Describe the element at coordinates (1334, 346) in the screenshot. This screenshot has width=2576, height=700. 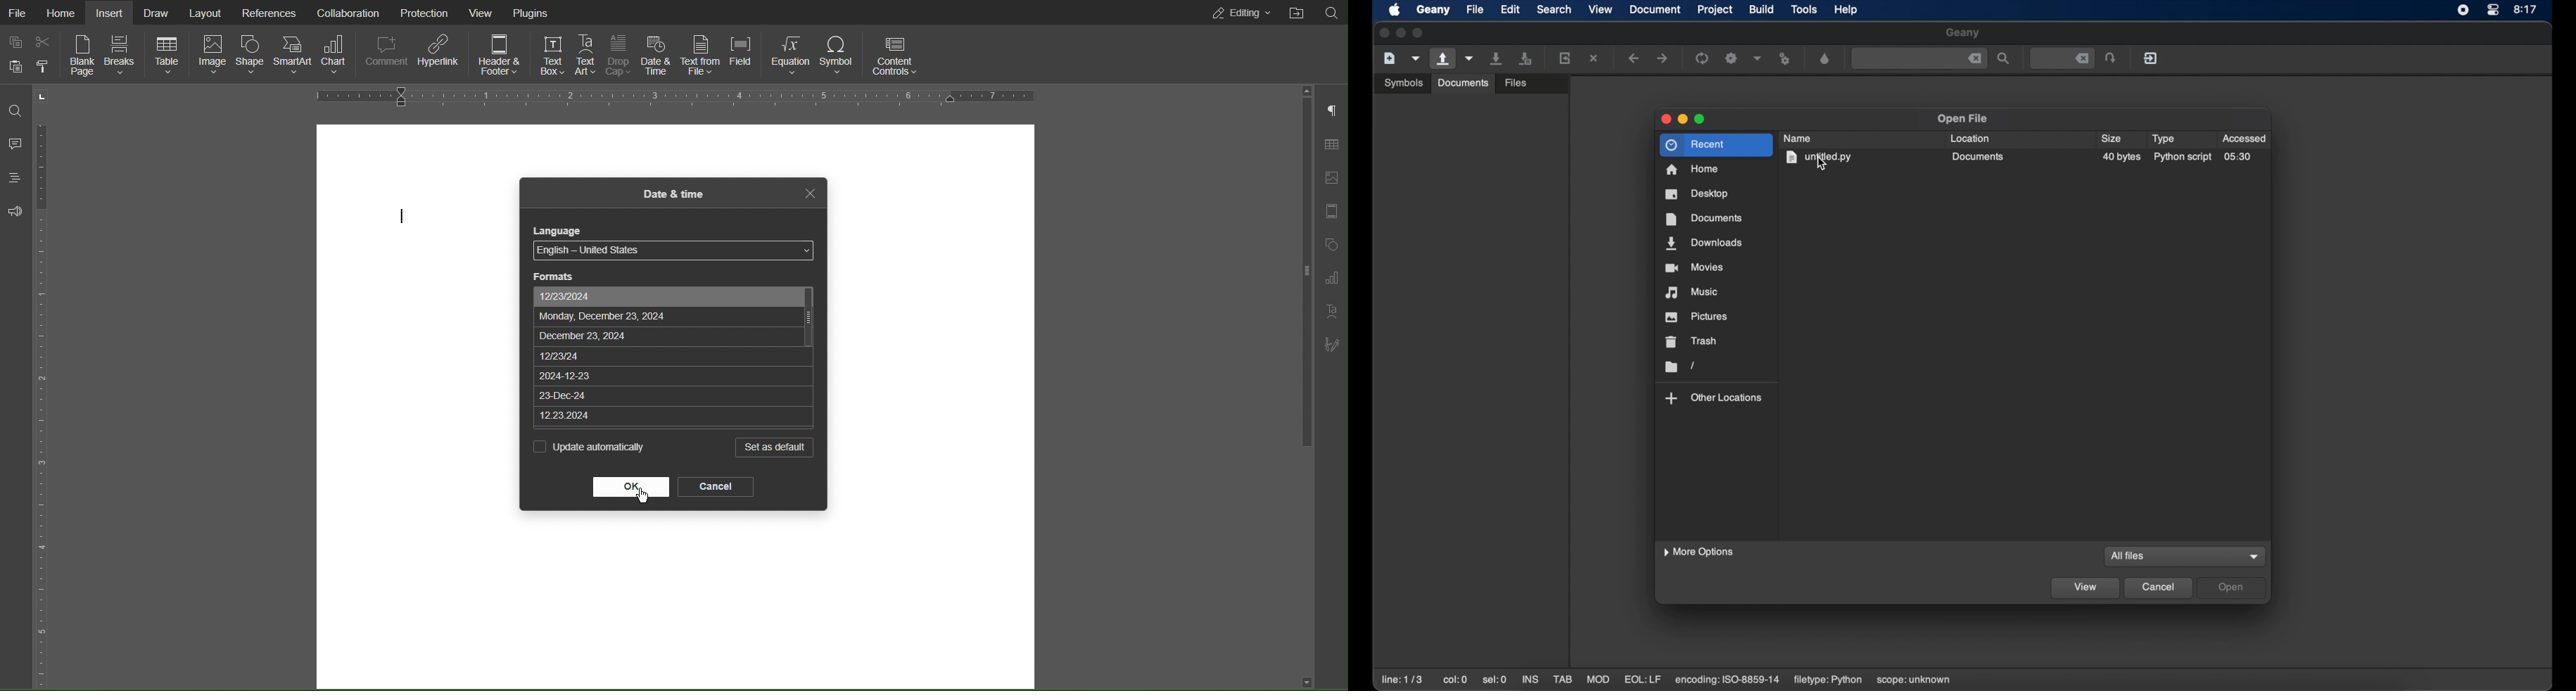
I see `Signature` at that location.